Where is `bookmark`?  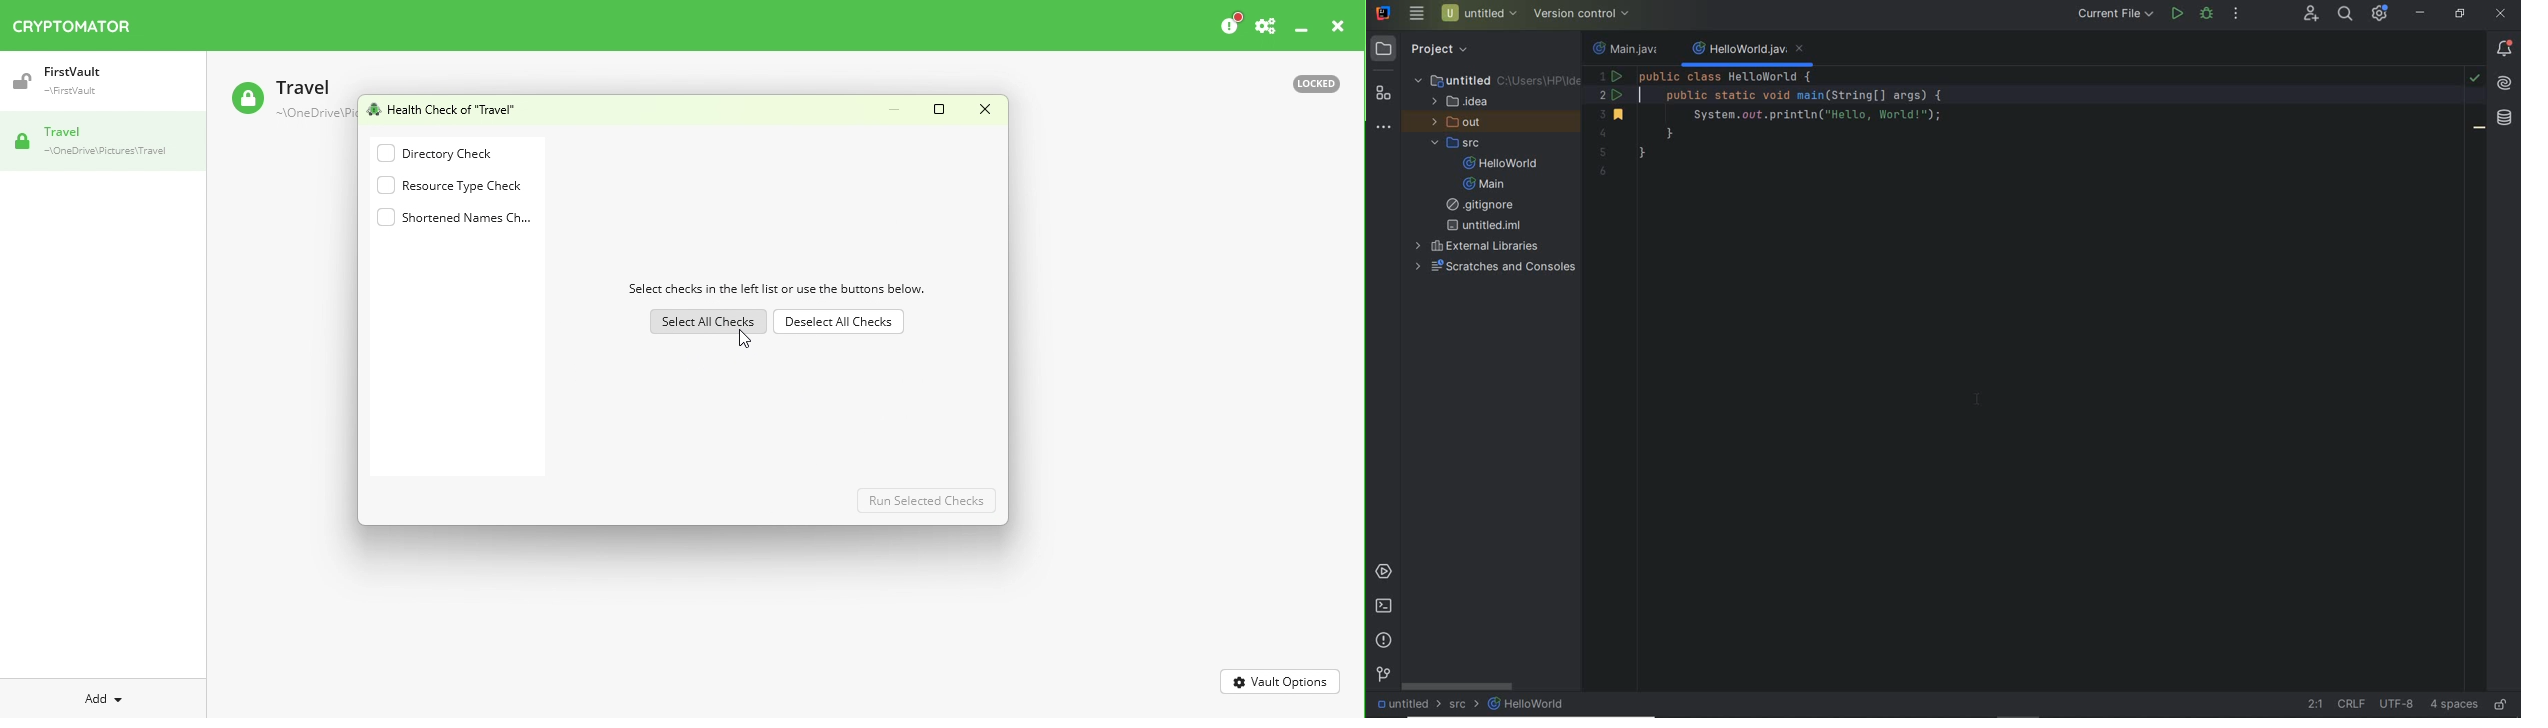 bookmark is located at coordinates (2480, 130).